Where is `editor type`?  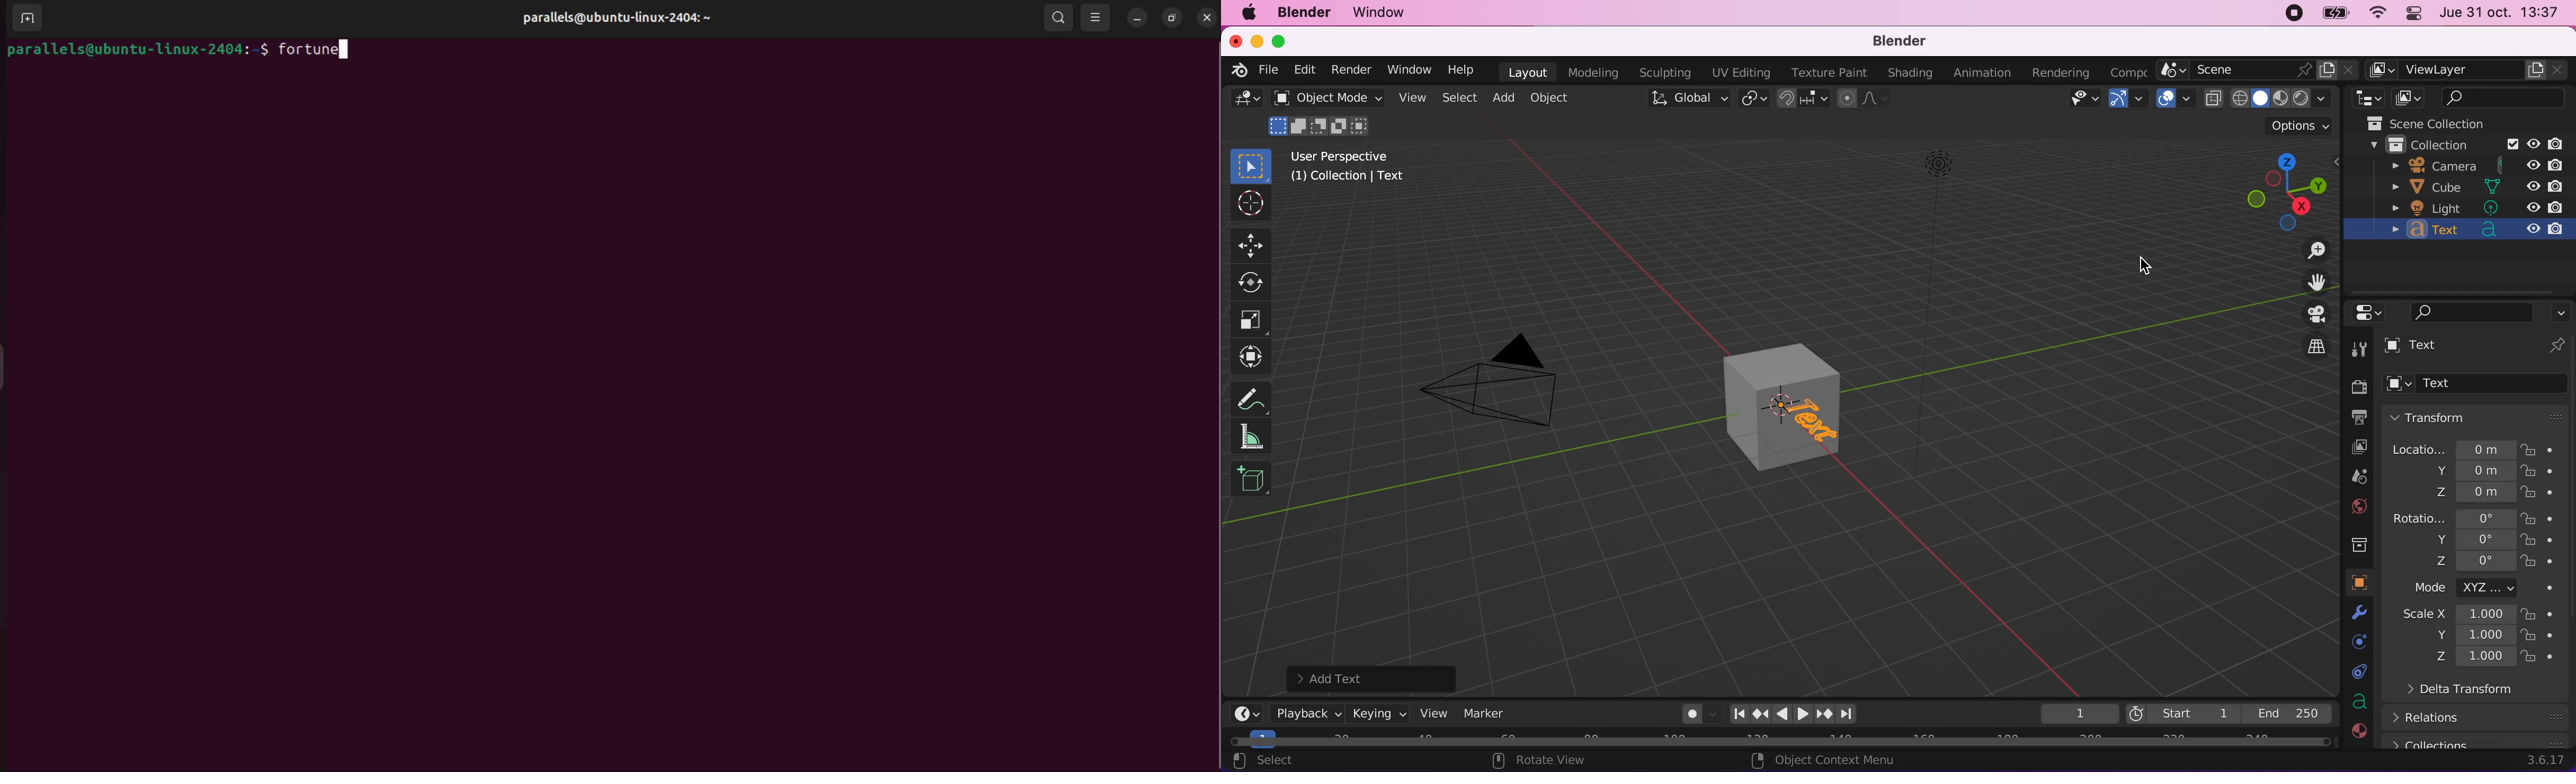 editor type is located at coordinates (2368, 311).